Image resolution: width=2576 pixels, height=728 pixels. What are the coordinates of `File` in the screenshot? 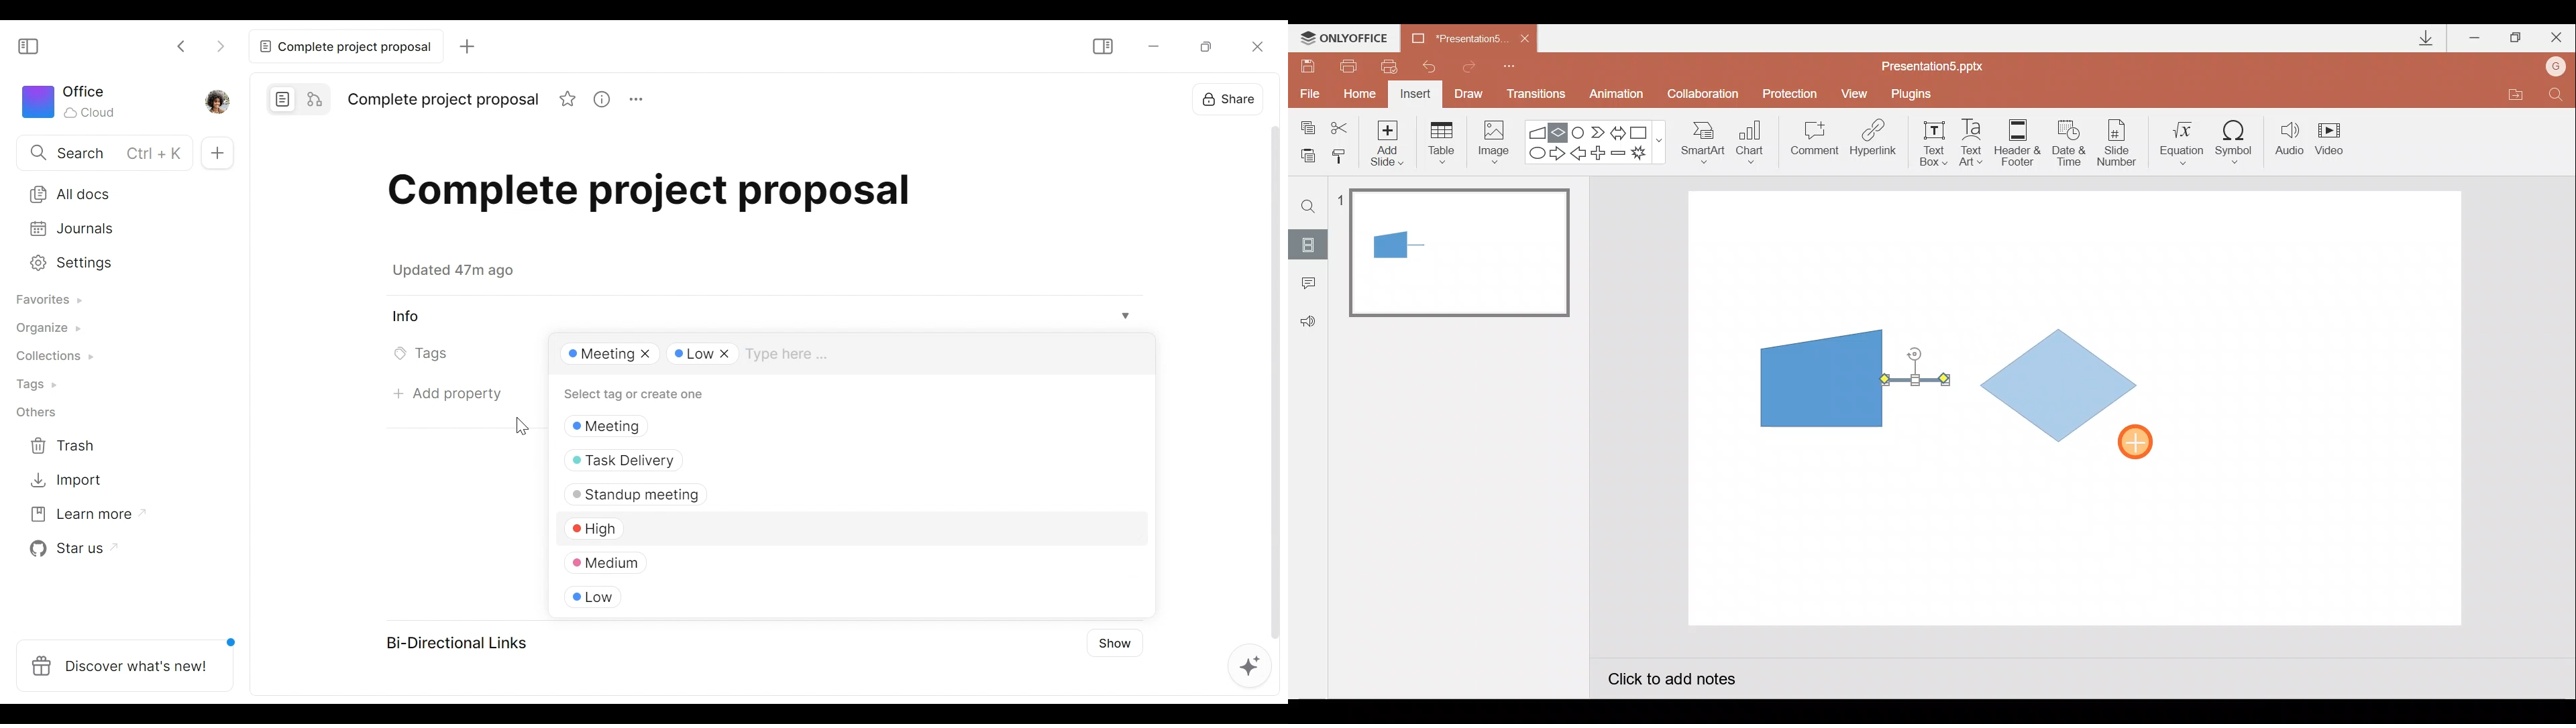 It's located at (1307, 90).